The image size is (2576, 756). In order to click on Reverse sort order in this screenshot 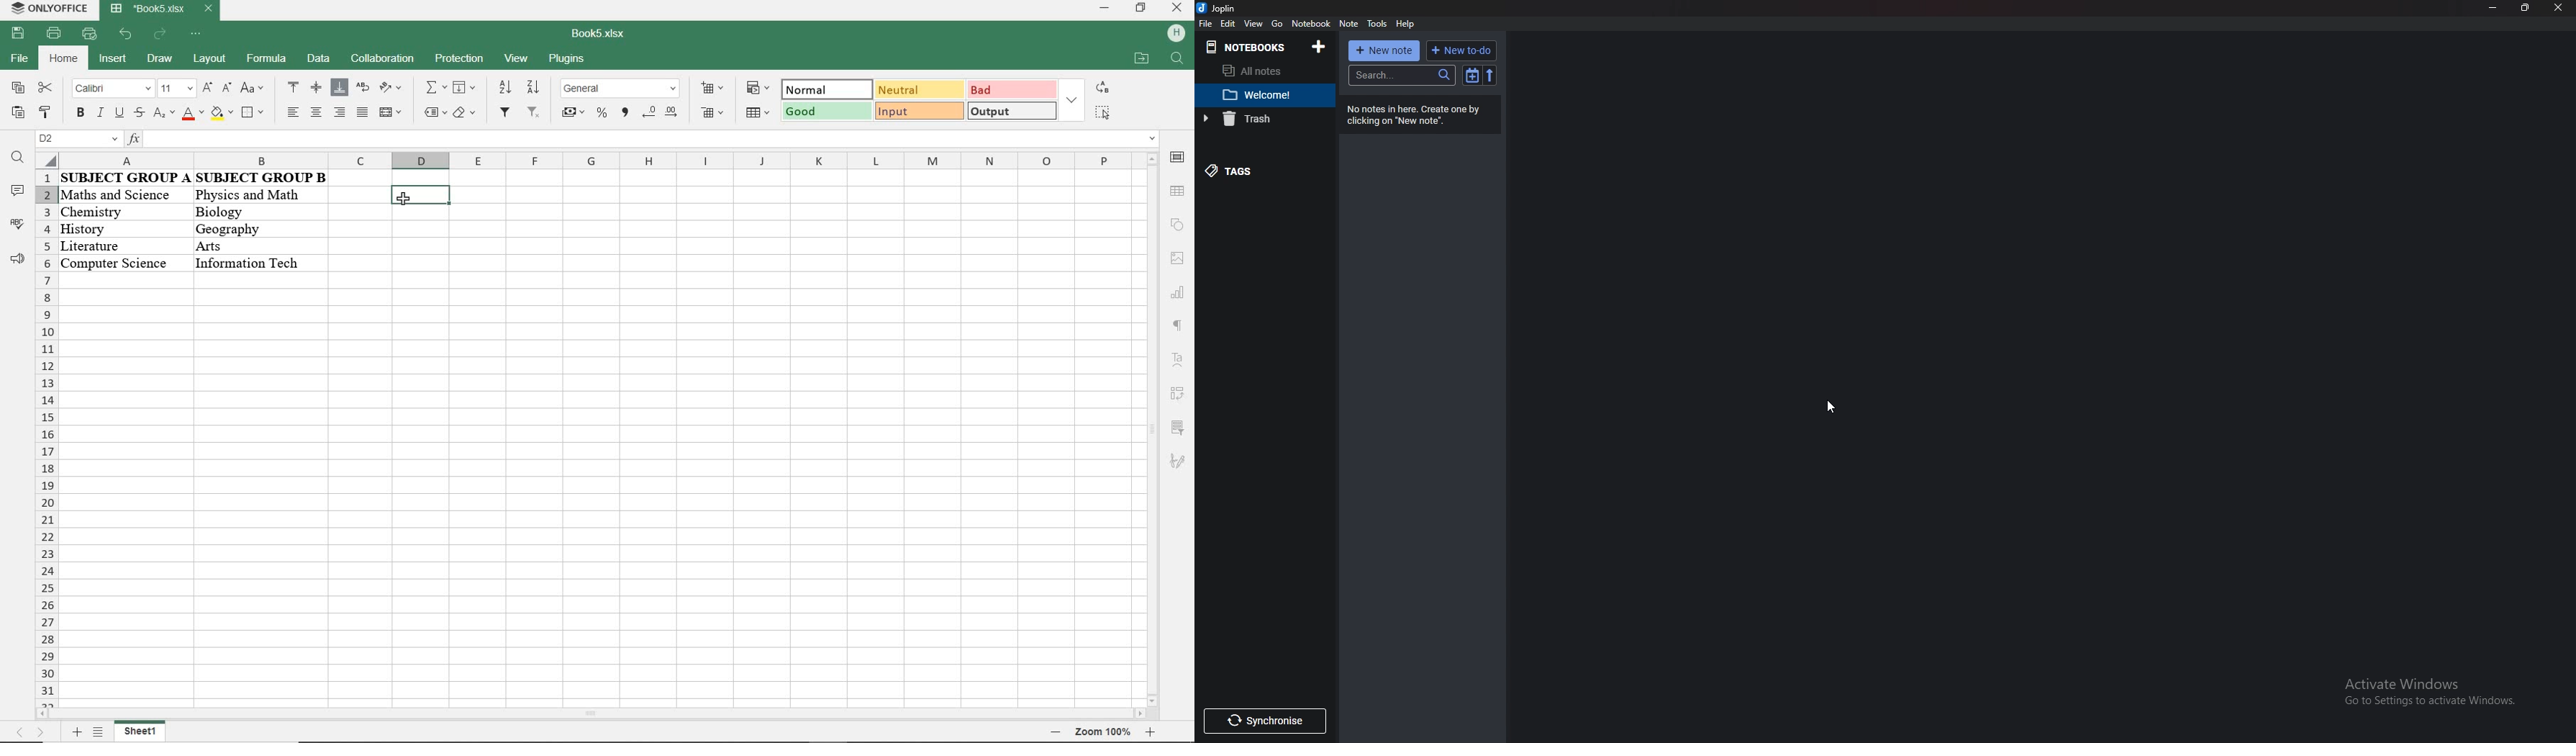, I will do `click(1490, 75)`.